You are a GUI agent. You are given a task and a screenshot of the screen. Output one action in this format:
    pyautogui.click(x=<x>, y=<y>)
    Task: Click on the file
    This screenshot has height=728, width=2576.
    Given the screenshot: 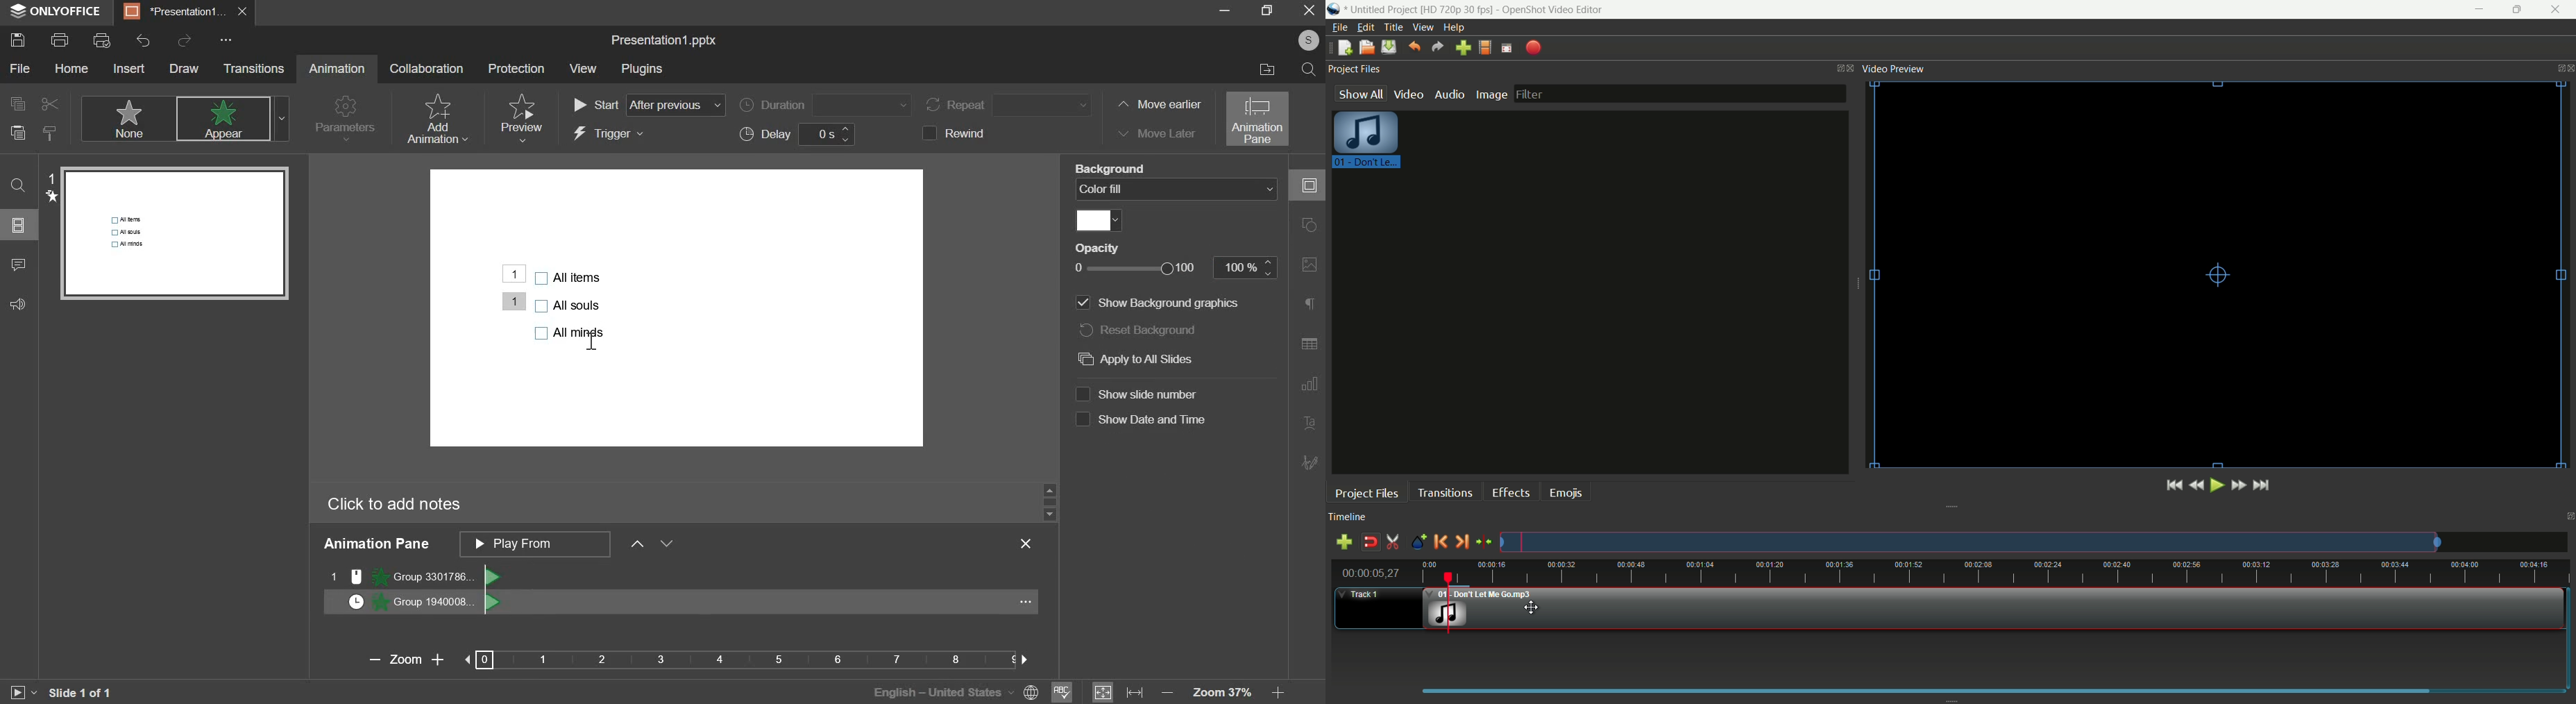 What is the action you would take?
    pyautogui.click(x=21, y=68)
    